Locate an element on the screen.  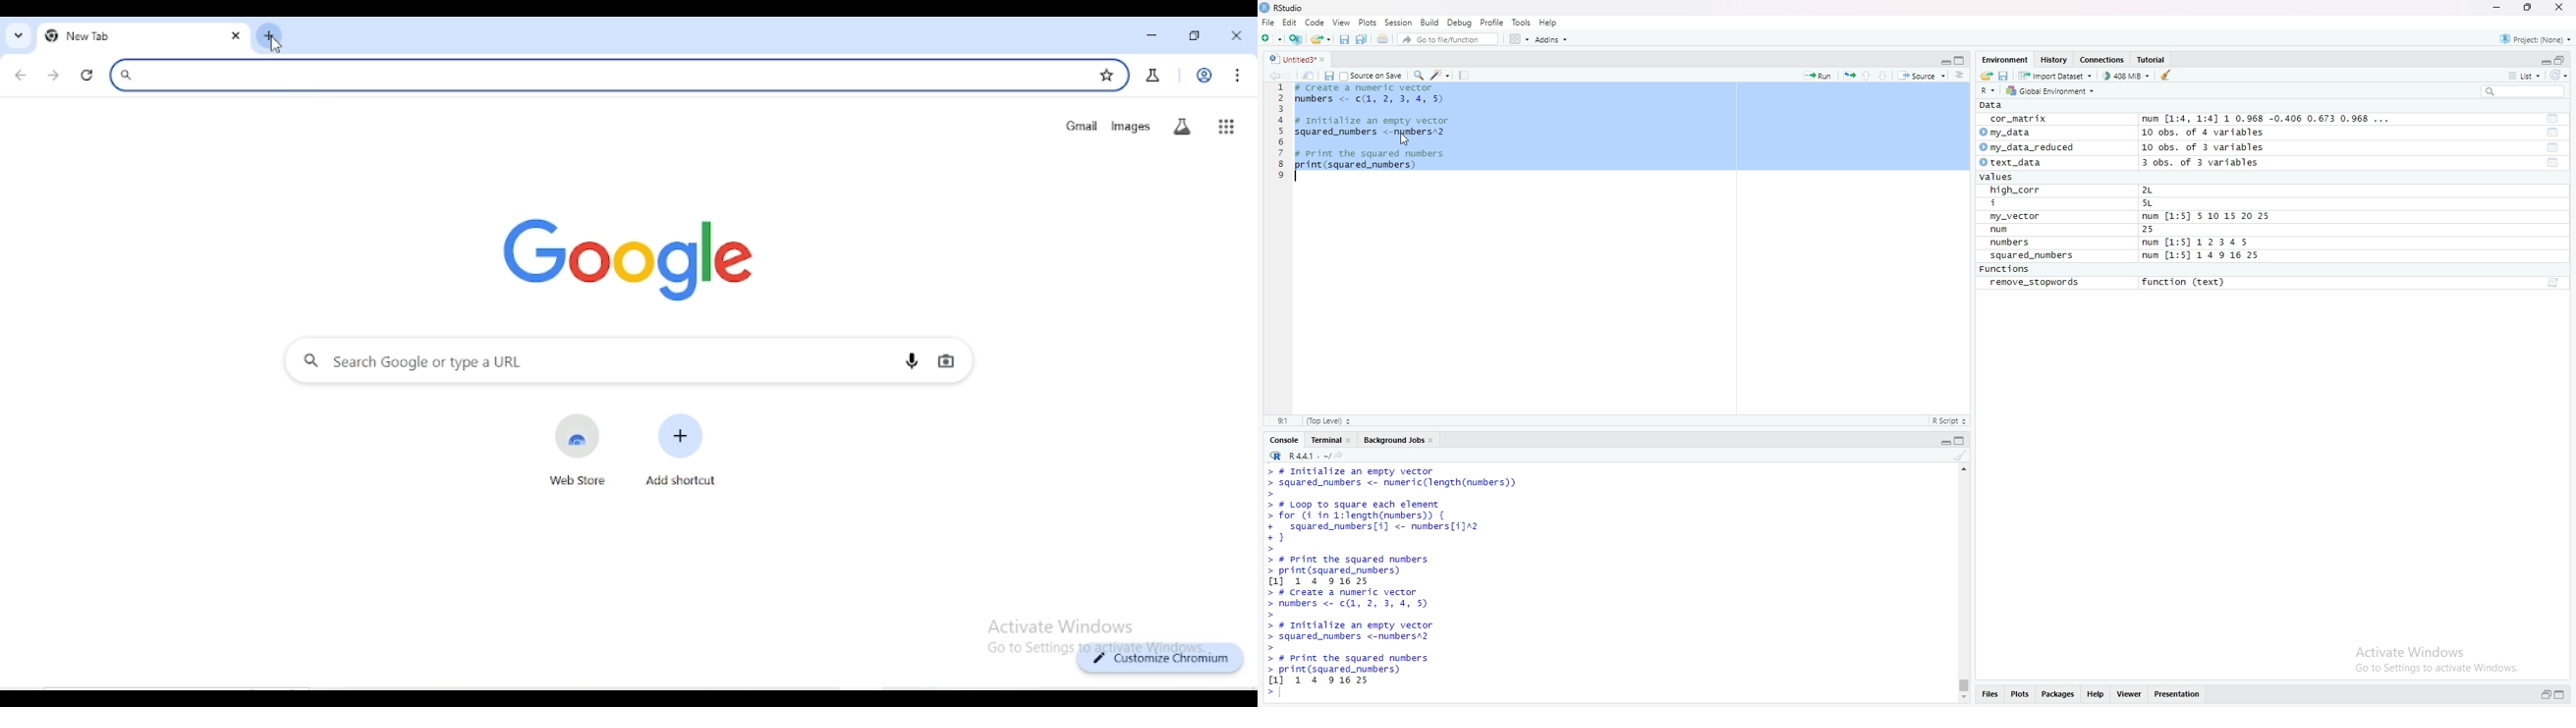
Plots is located at coordinates (2020, 695).